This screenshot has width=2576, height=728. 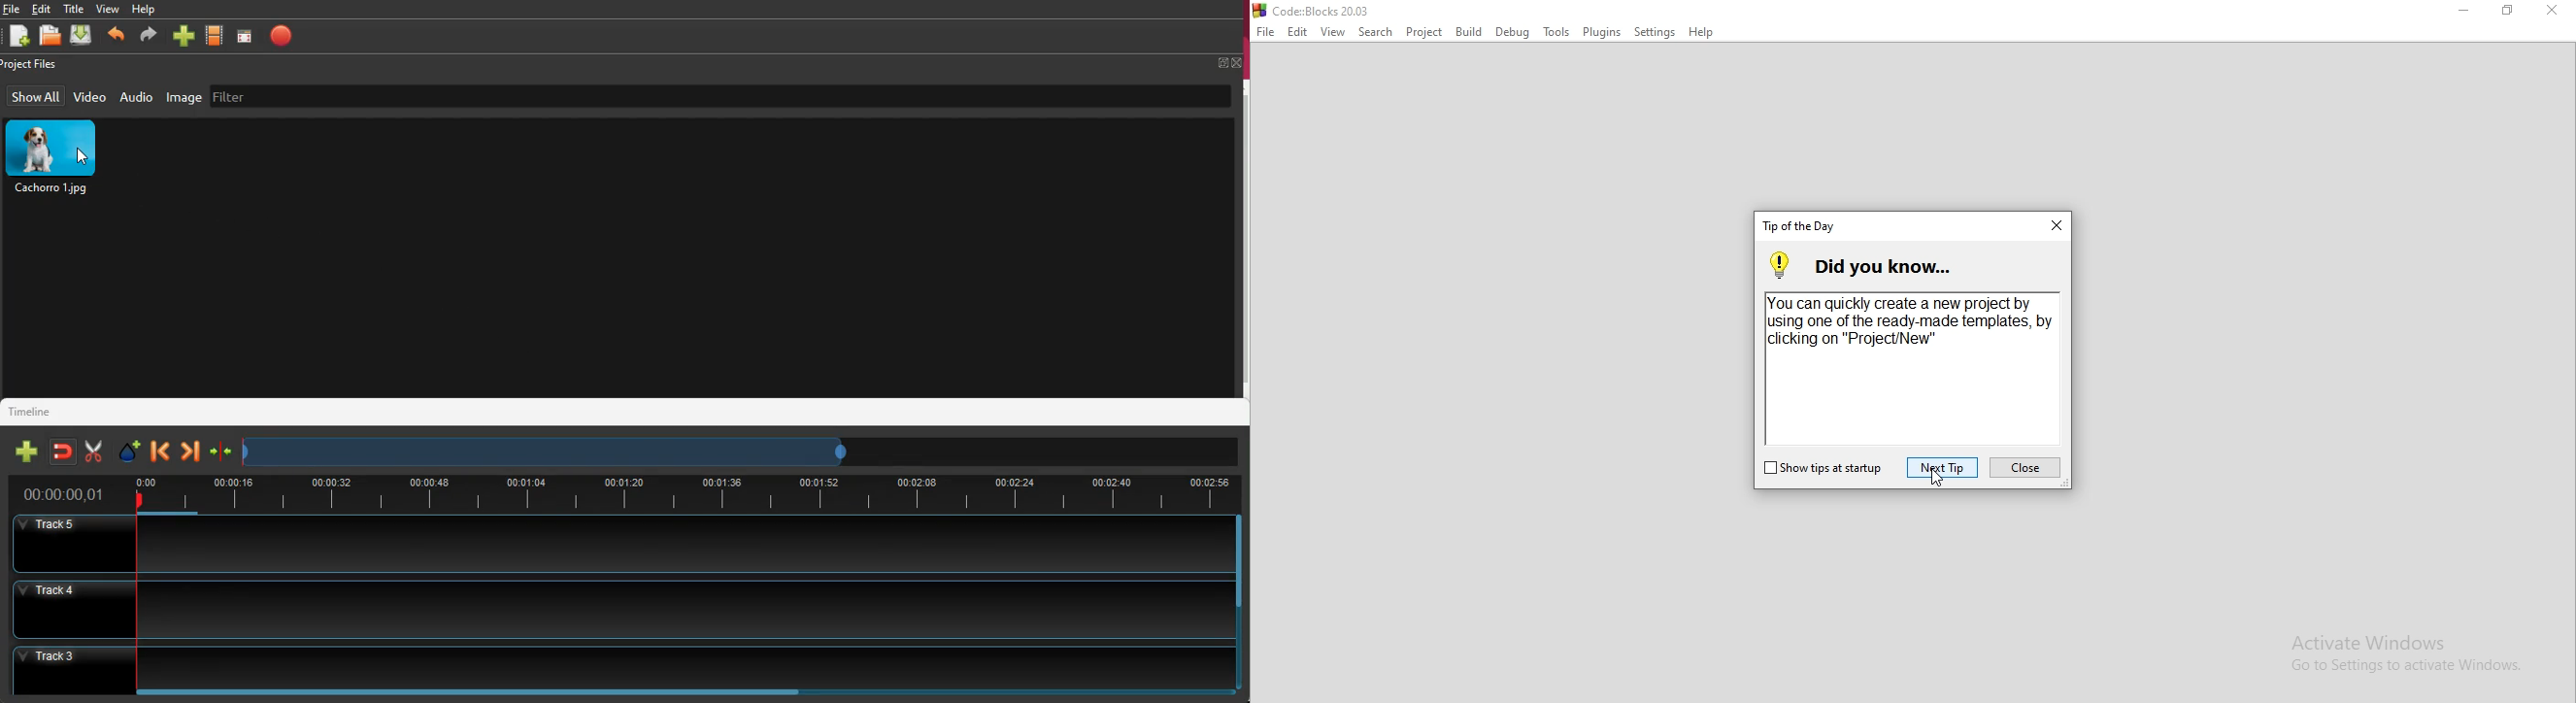 What do you see at coordinates (1512, 33) in the screenshot?
I see `Debug ` at bounding box center [1512, 33].